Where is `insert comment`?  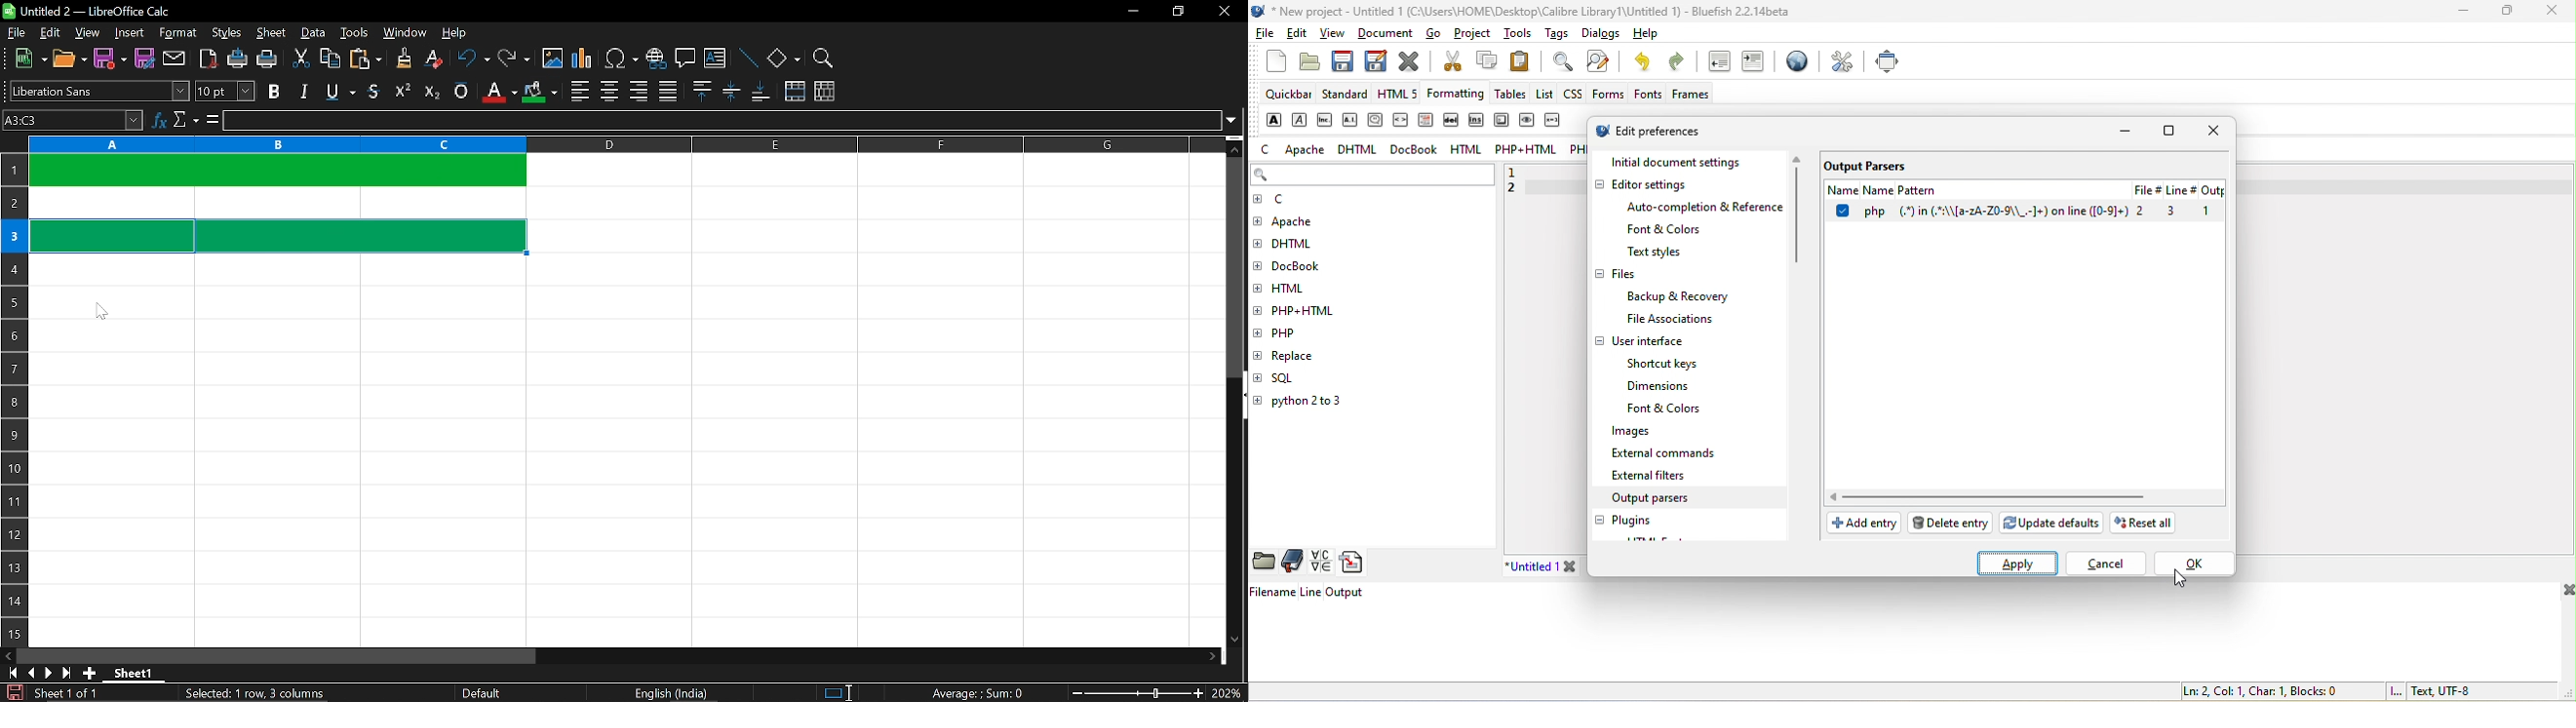
insert comment is located at coordinates (684, 58).